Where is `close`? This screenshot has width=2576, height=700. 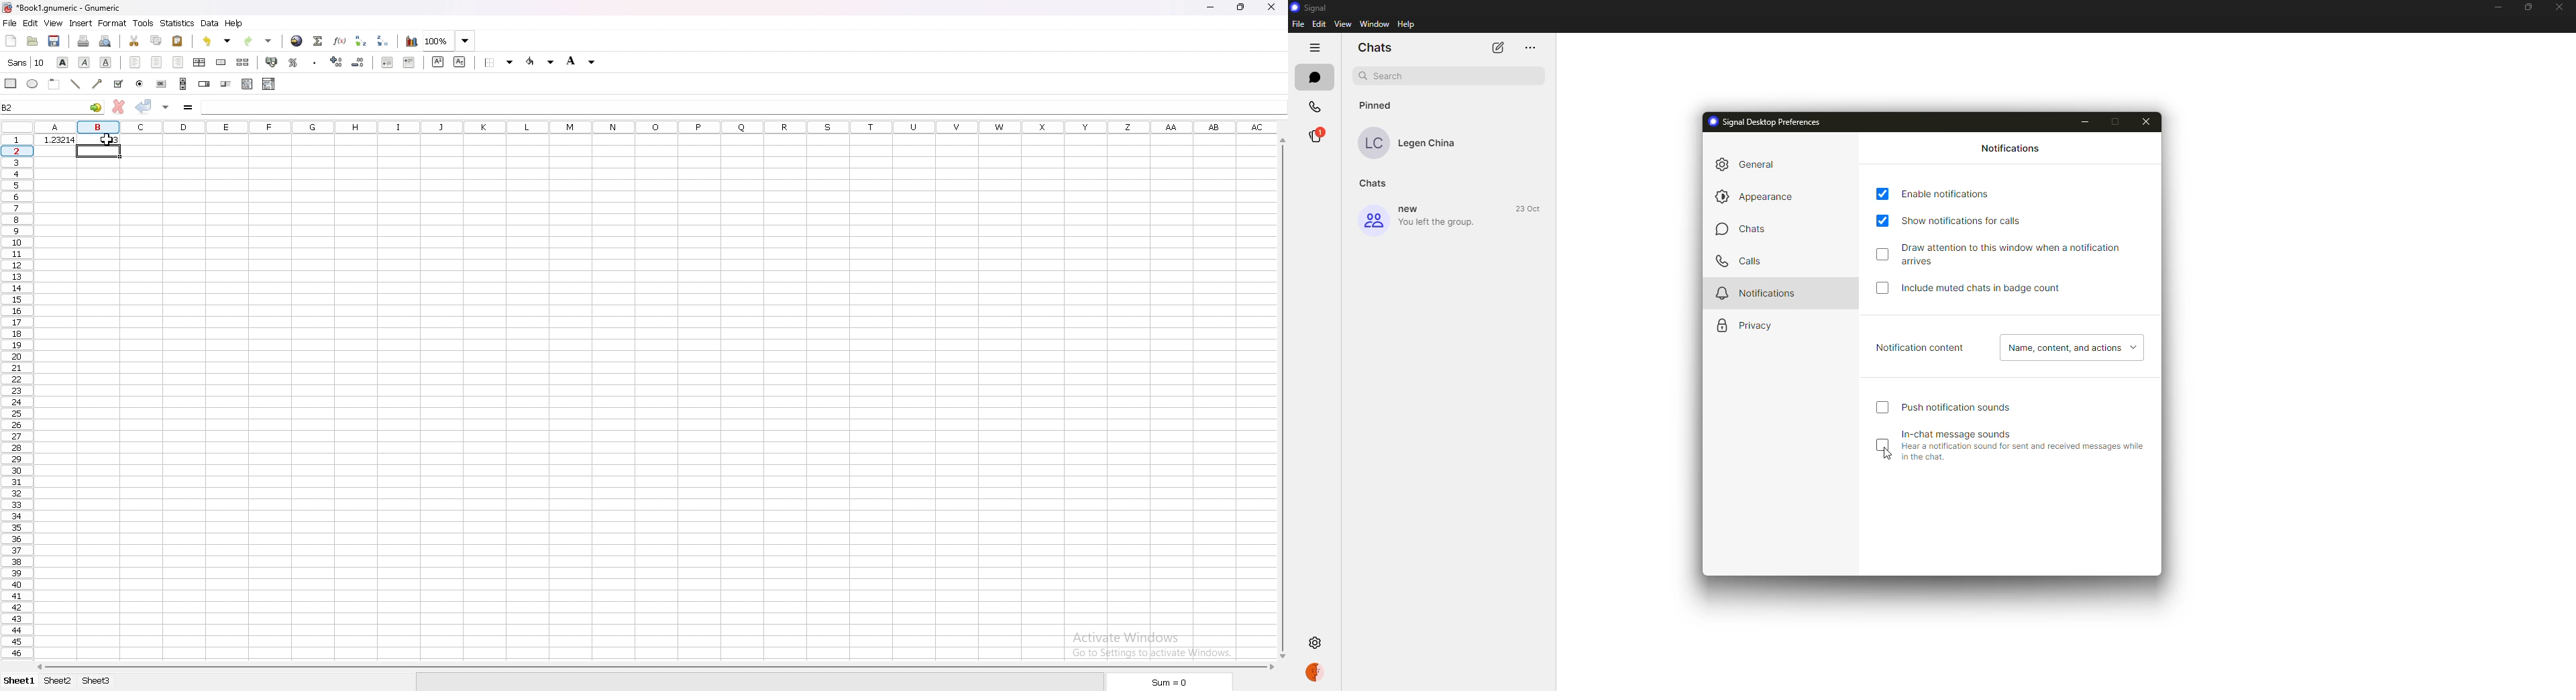 close is located at coordinates (2145, 121).